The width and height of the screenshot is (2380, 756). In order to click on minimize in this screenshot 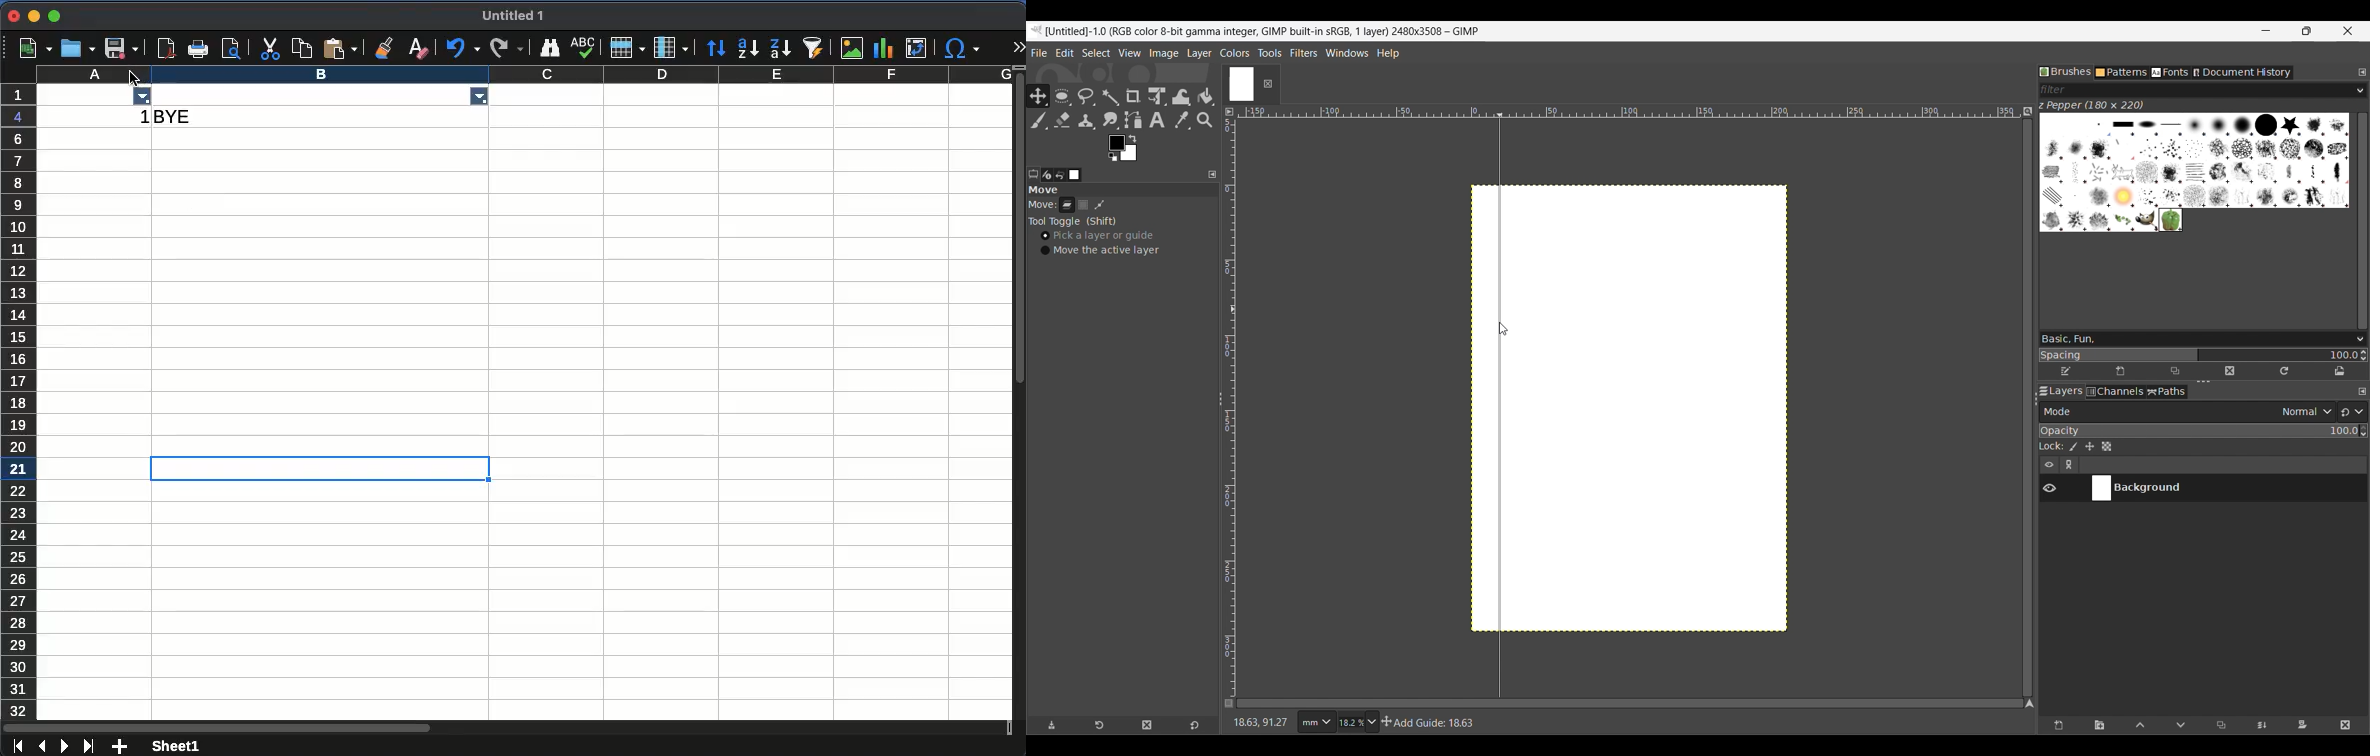, I will do `click(33, 15)`.